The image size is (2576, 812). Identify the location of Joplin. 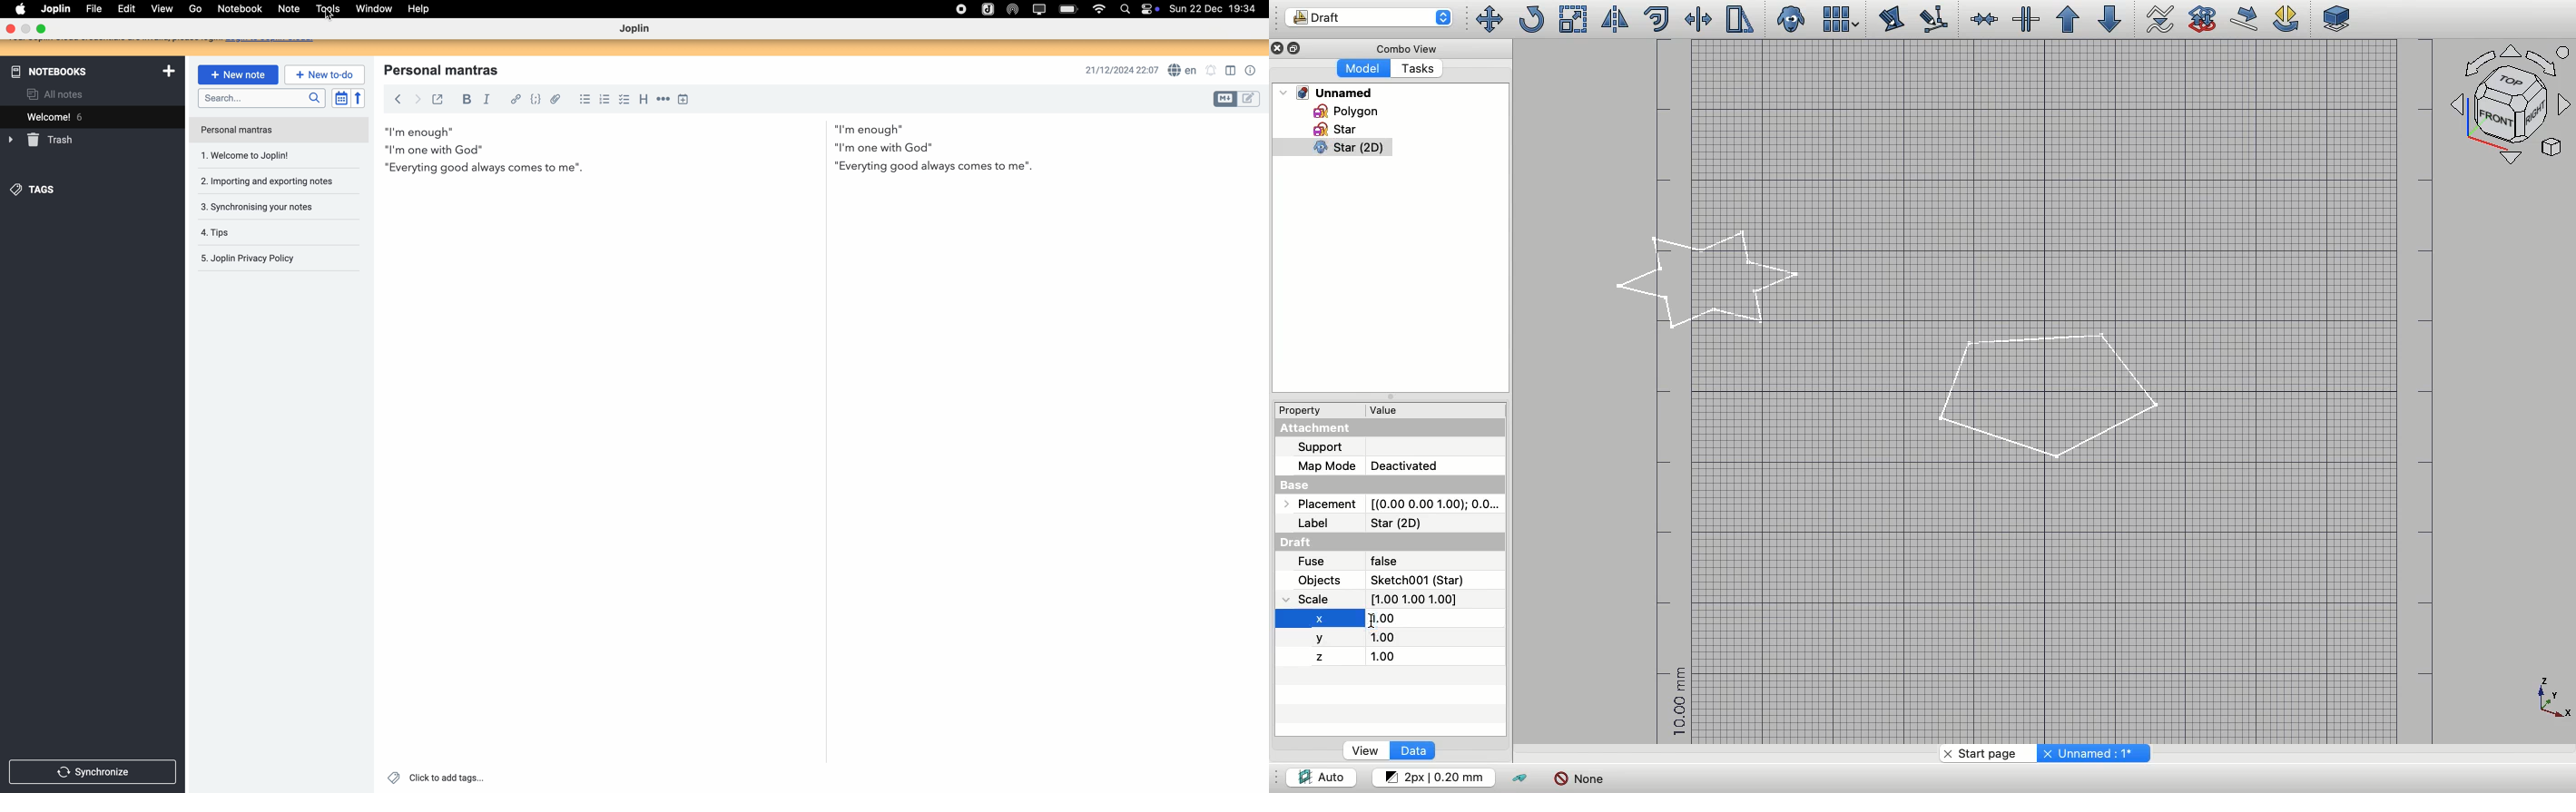
(56, 8).